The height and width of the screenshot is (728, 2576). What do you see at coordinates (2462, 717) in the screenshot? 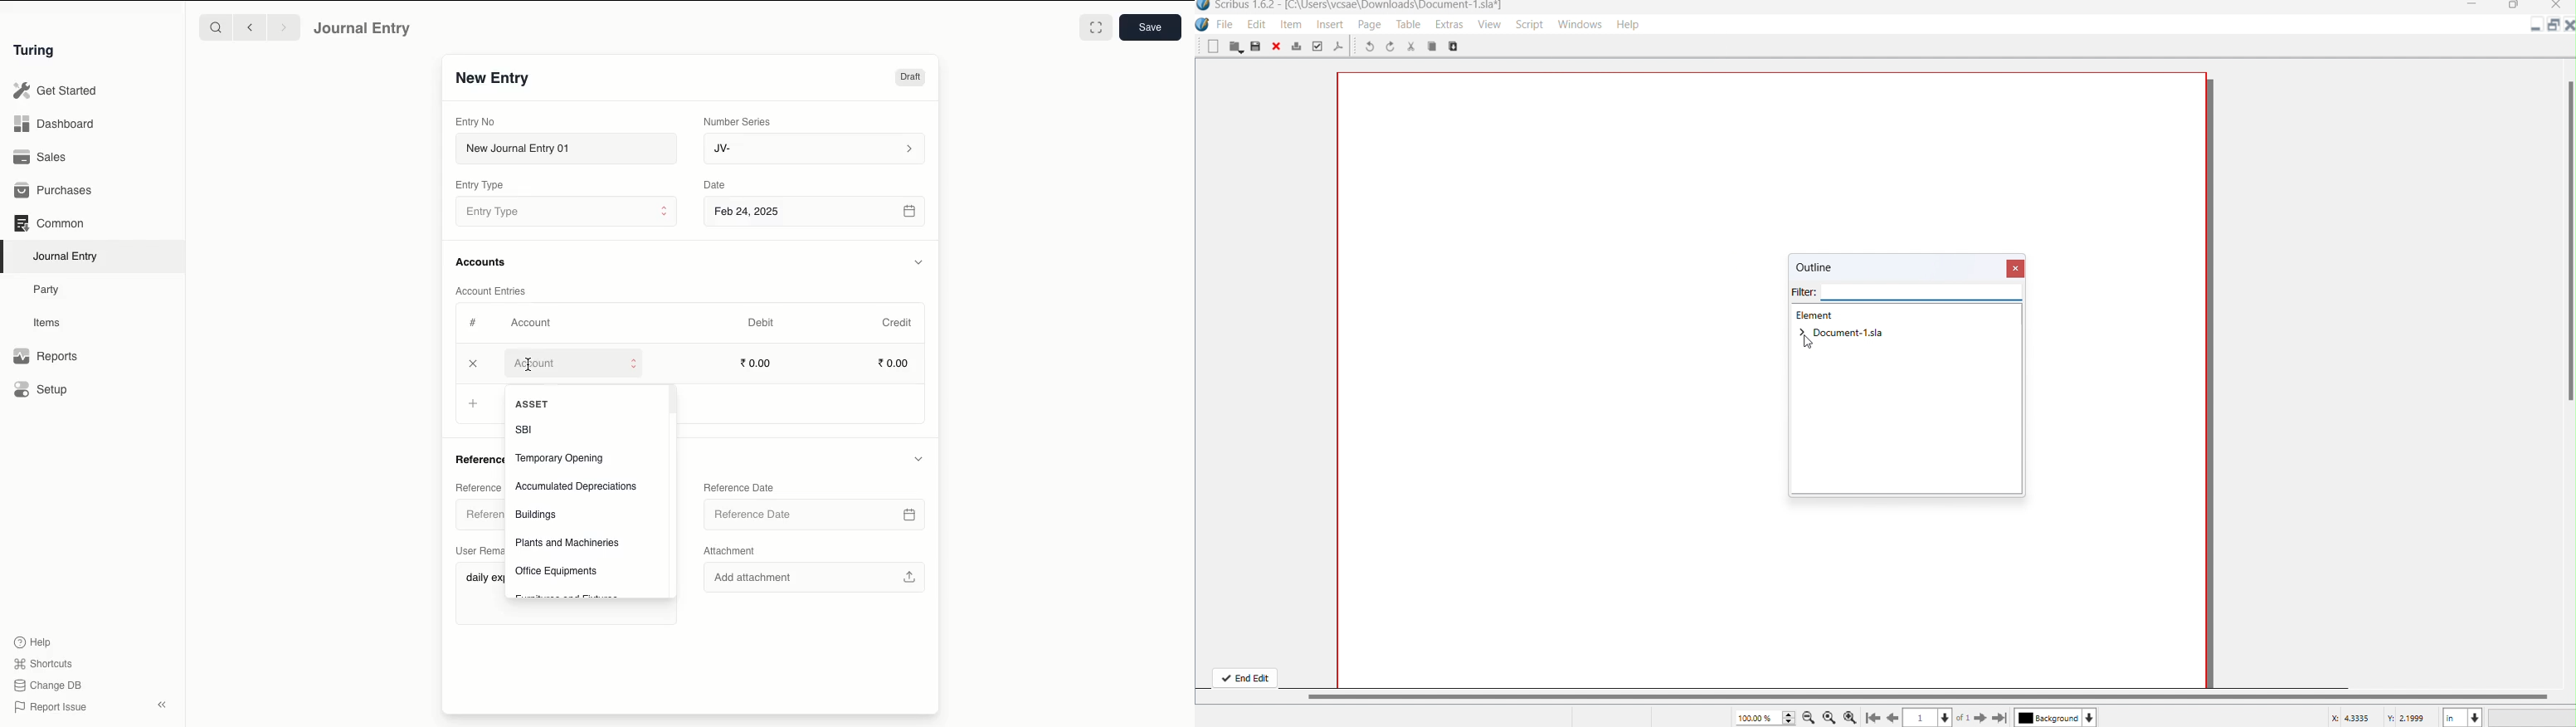
I see `select inches` at bounding box center [2462, 717].